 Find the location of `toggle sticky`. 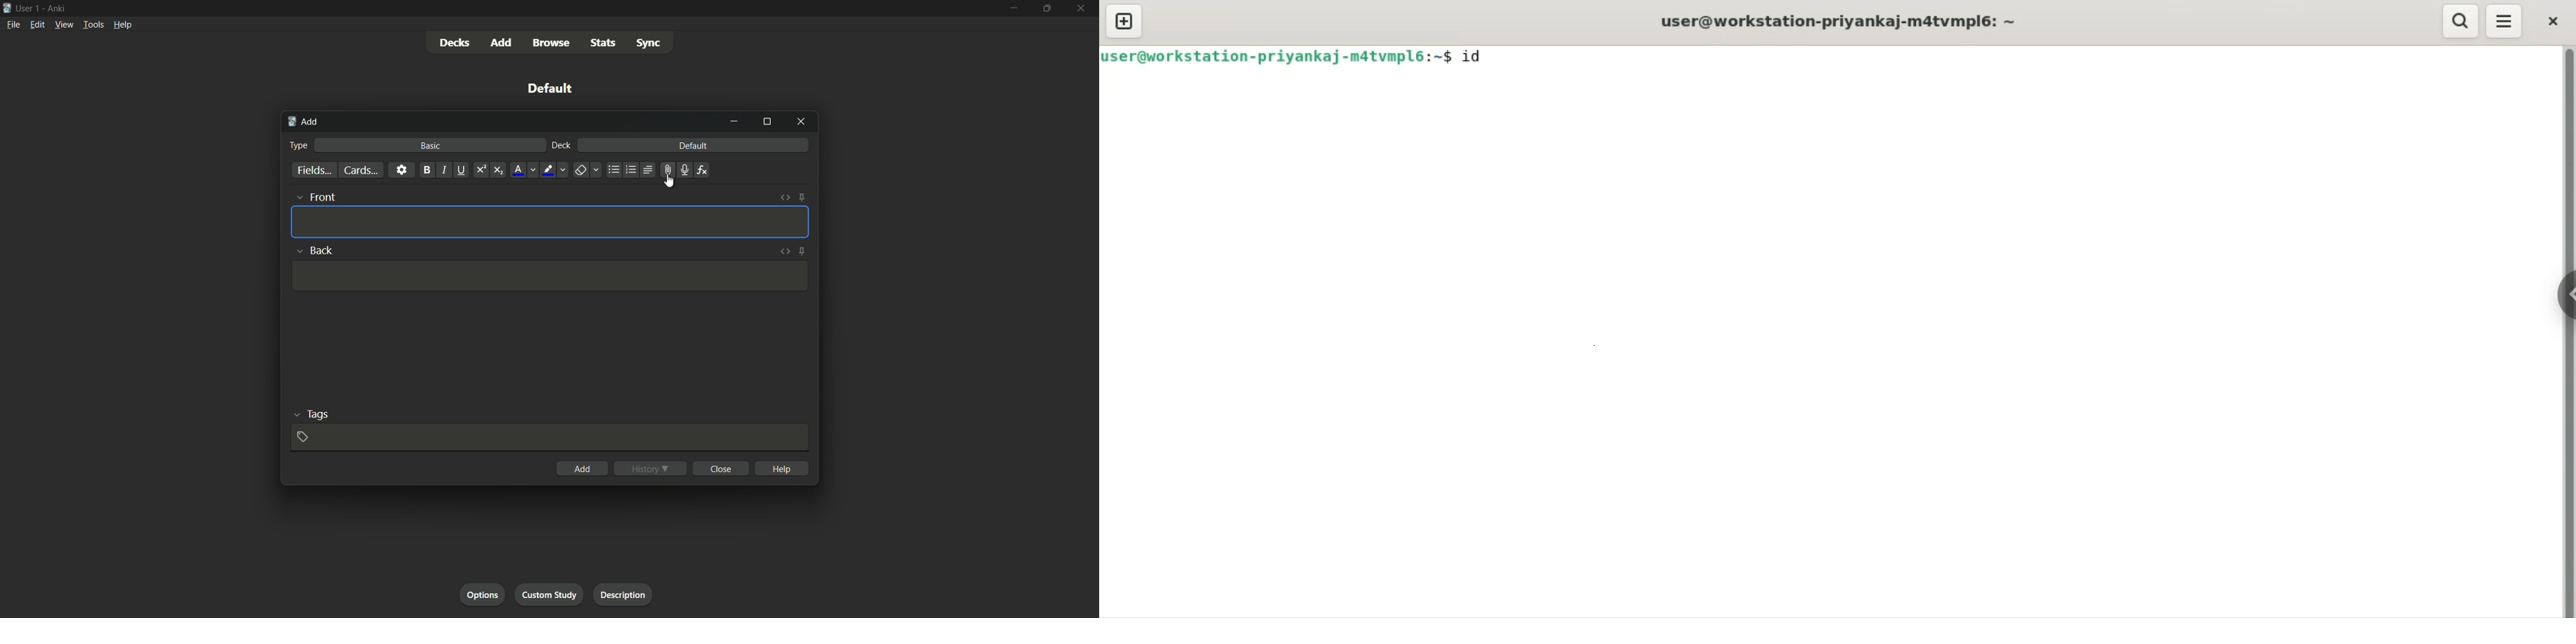

toggle sticky is located at coordinates (804, 251).